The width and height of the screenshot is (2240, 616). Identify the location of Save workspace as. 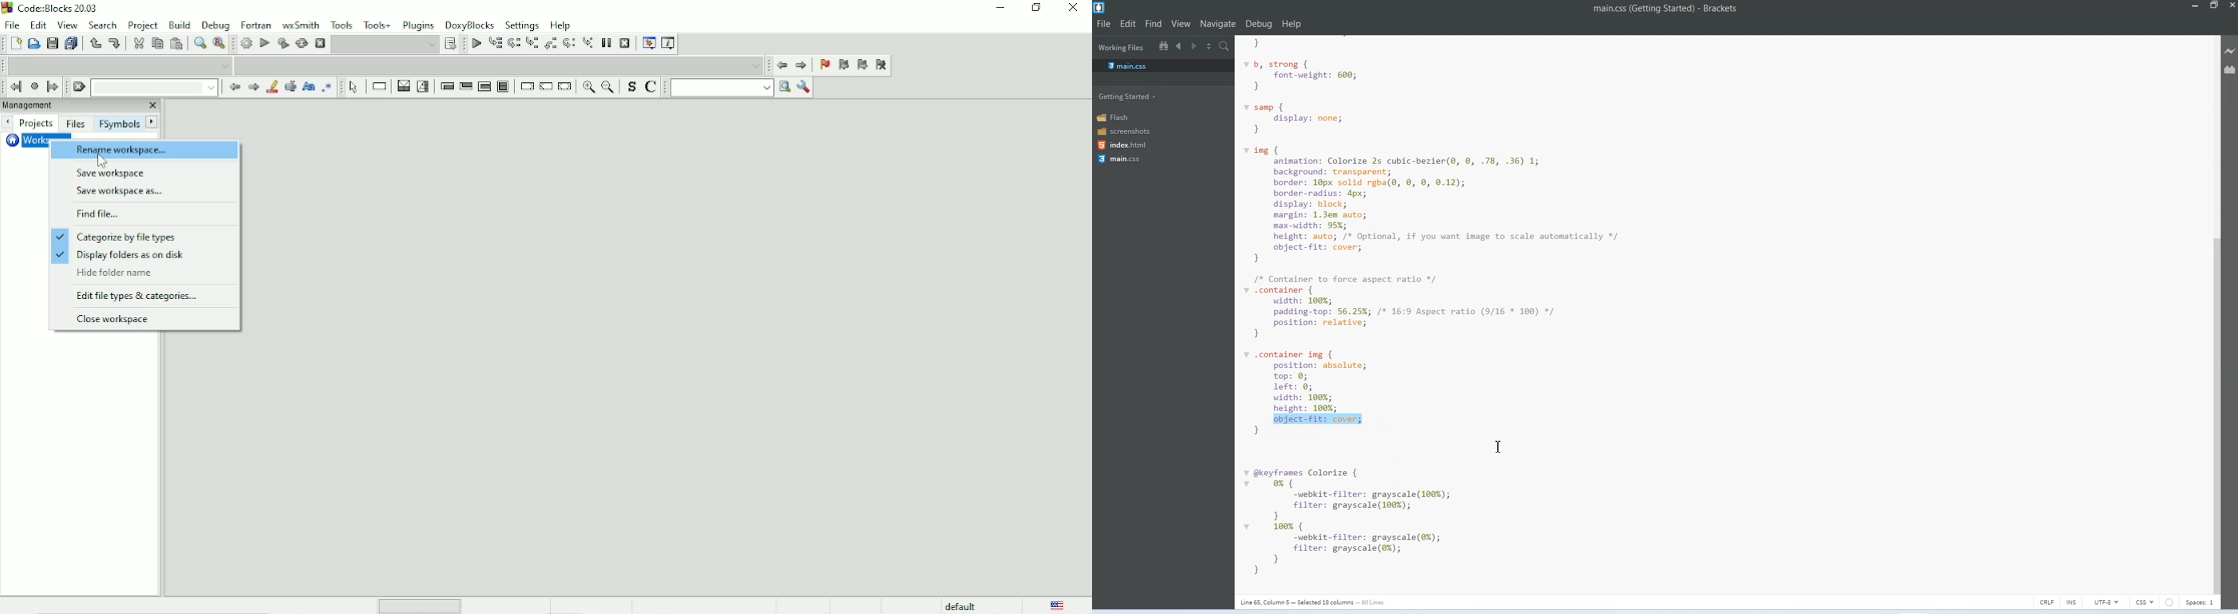
(125, 192).